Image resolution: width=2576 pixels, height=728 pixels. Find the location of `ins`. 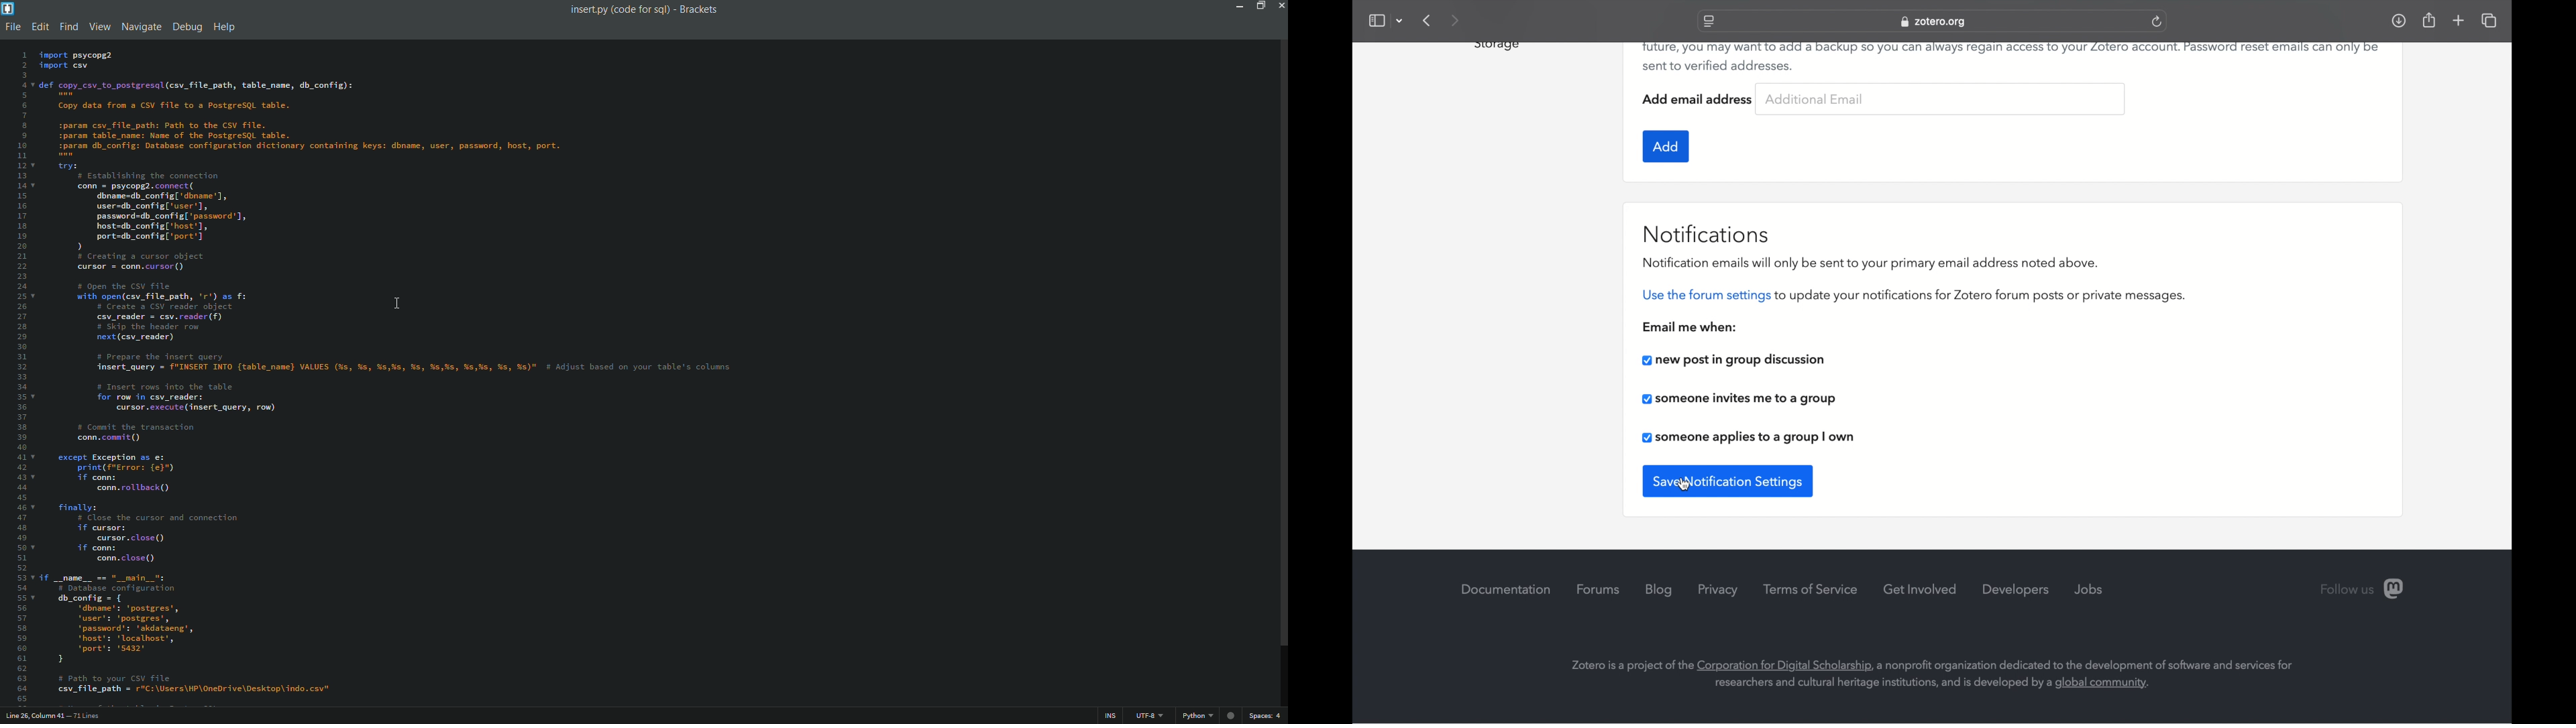

ins is located at coordinates (1112, 716).